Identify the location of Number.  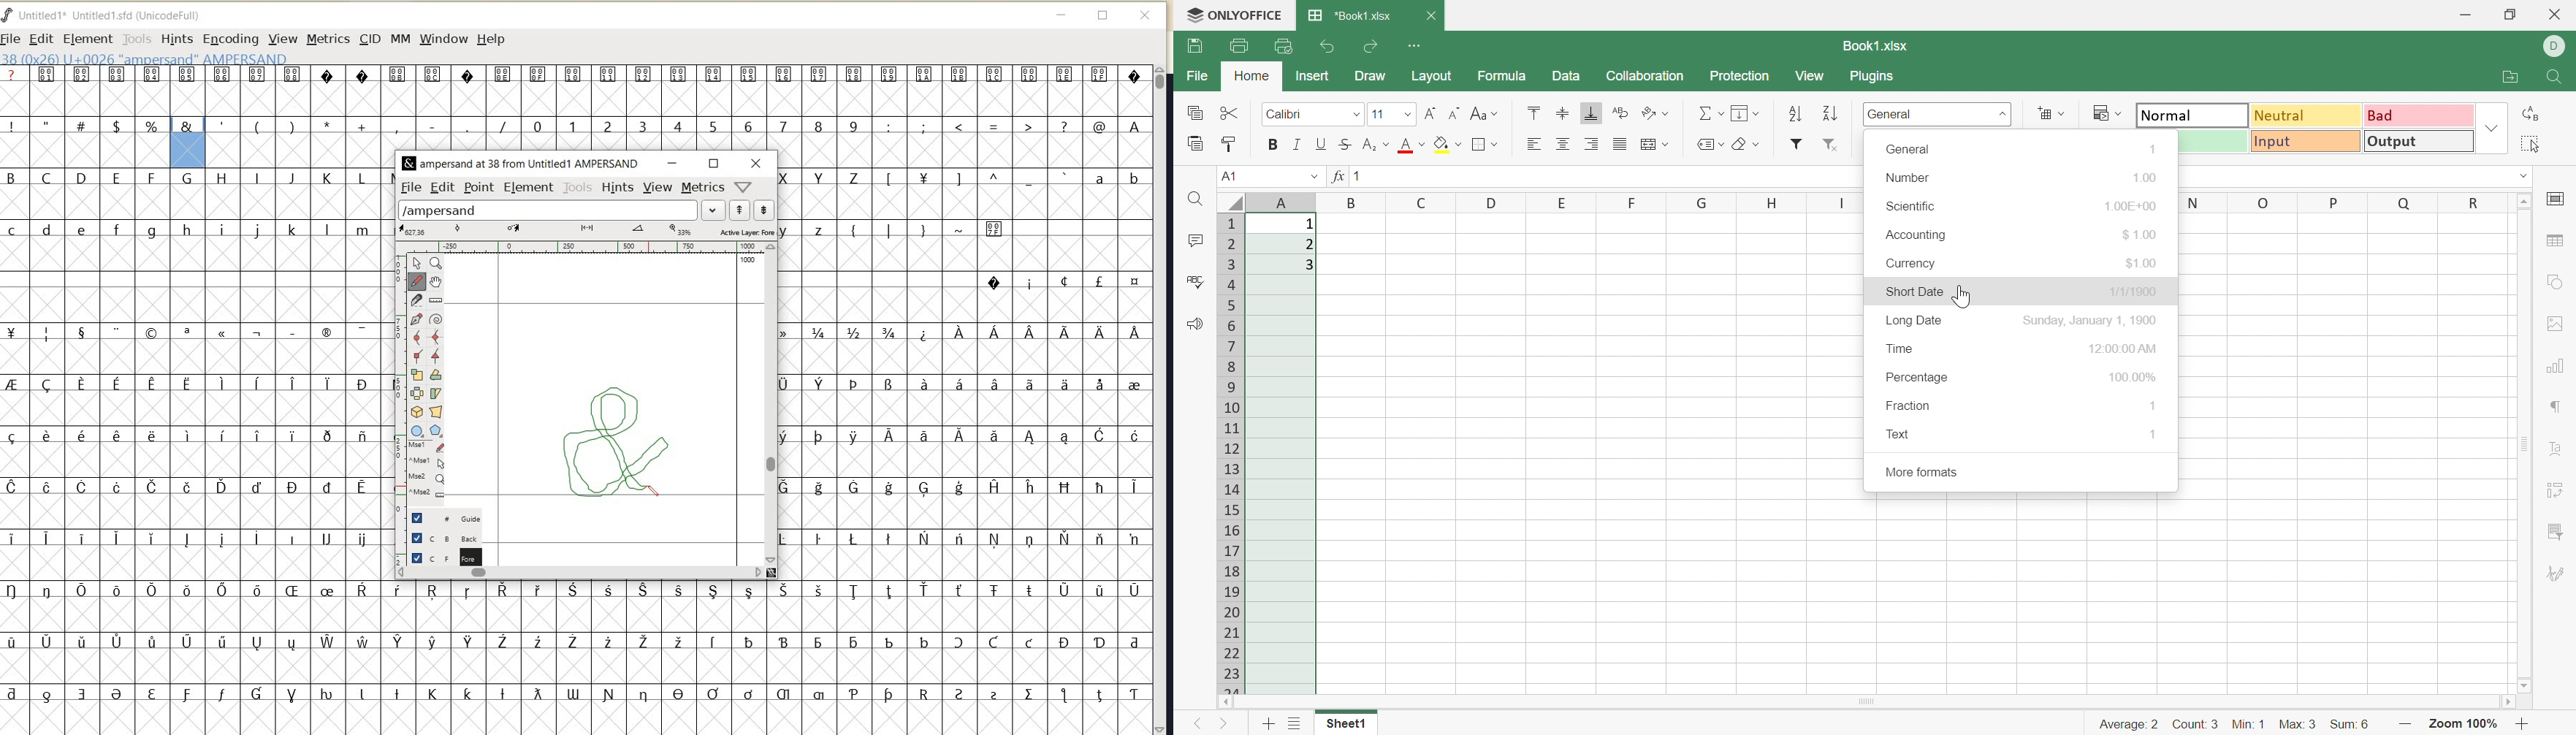
(1909, 178).